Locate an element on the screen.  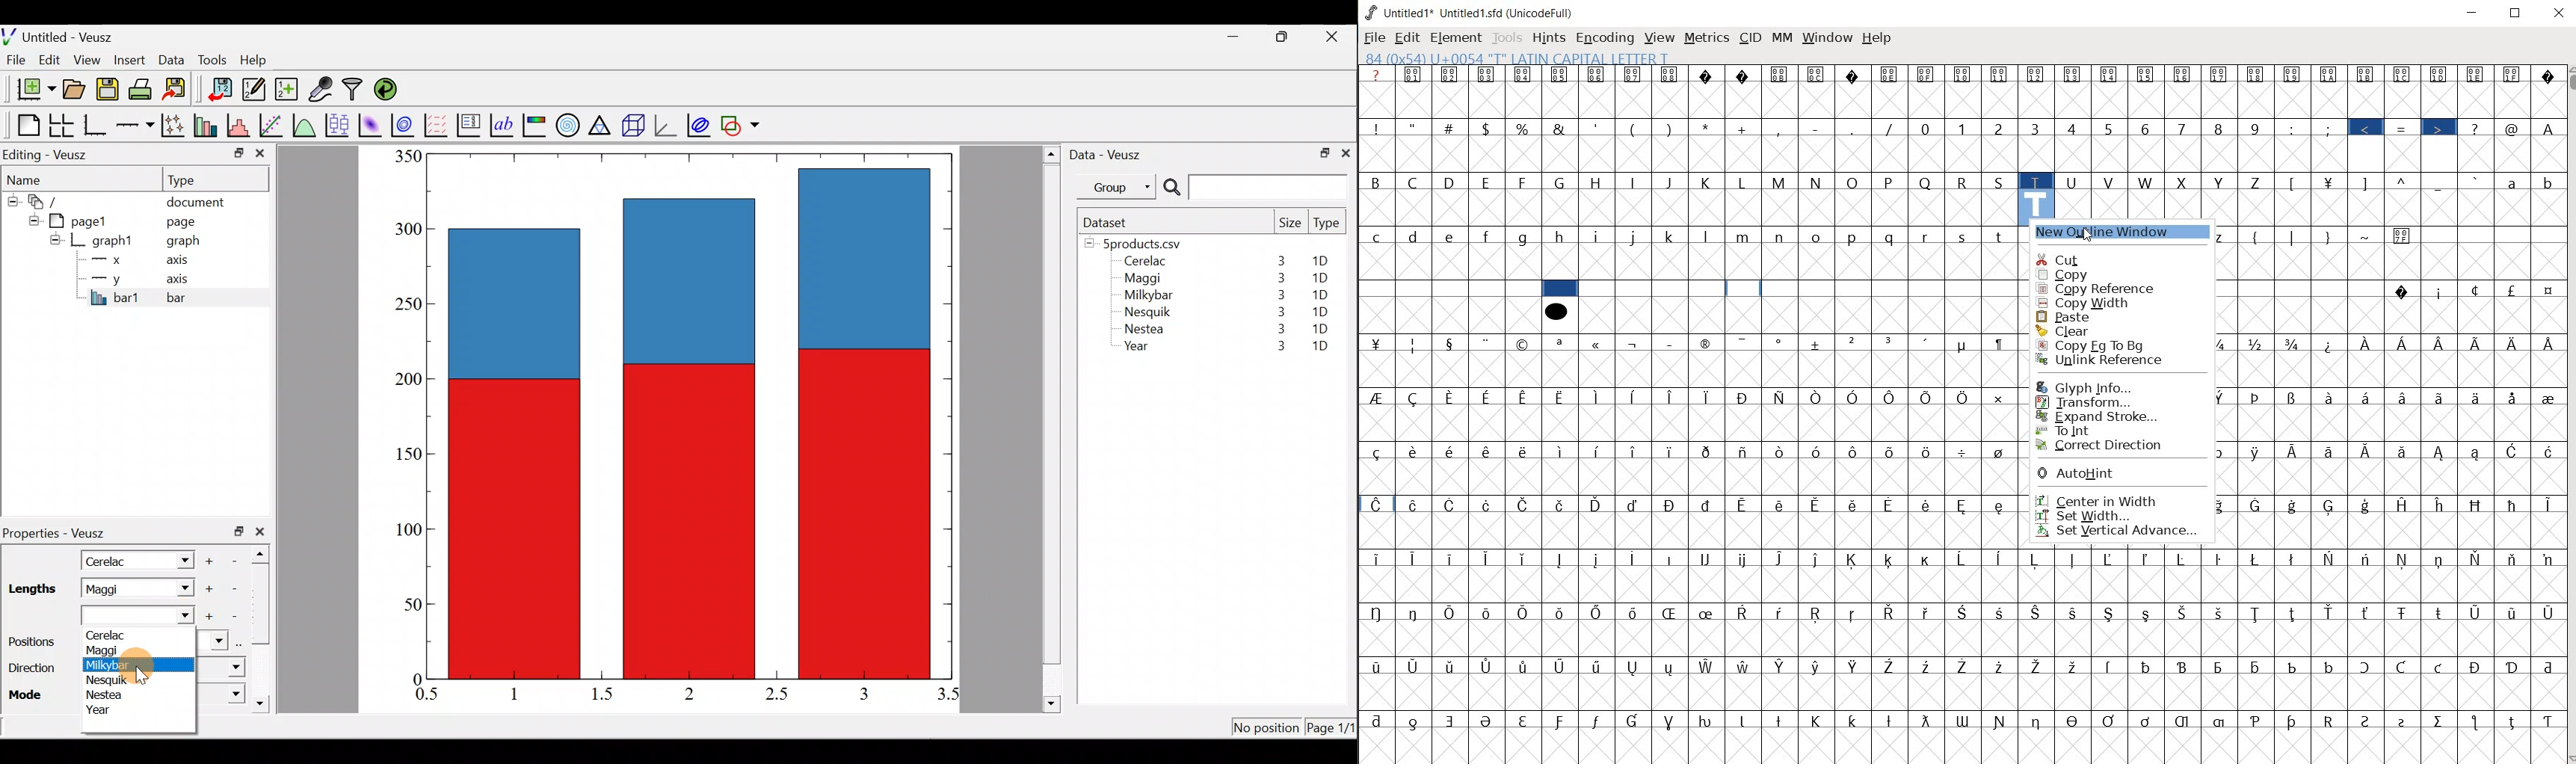
4 is located at coordinates (2074, 128).